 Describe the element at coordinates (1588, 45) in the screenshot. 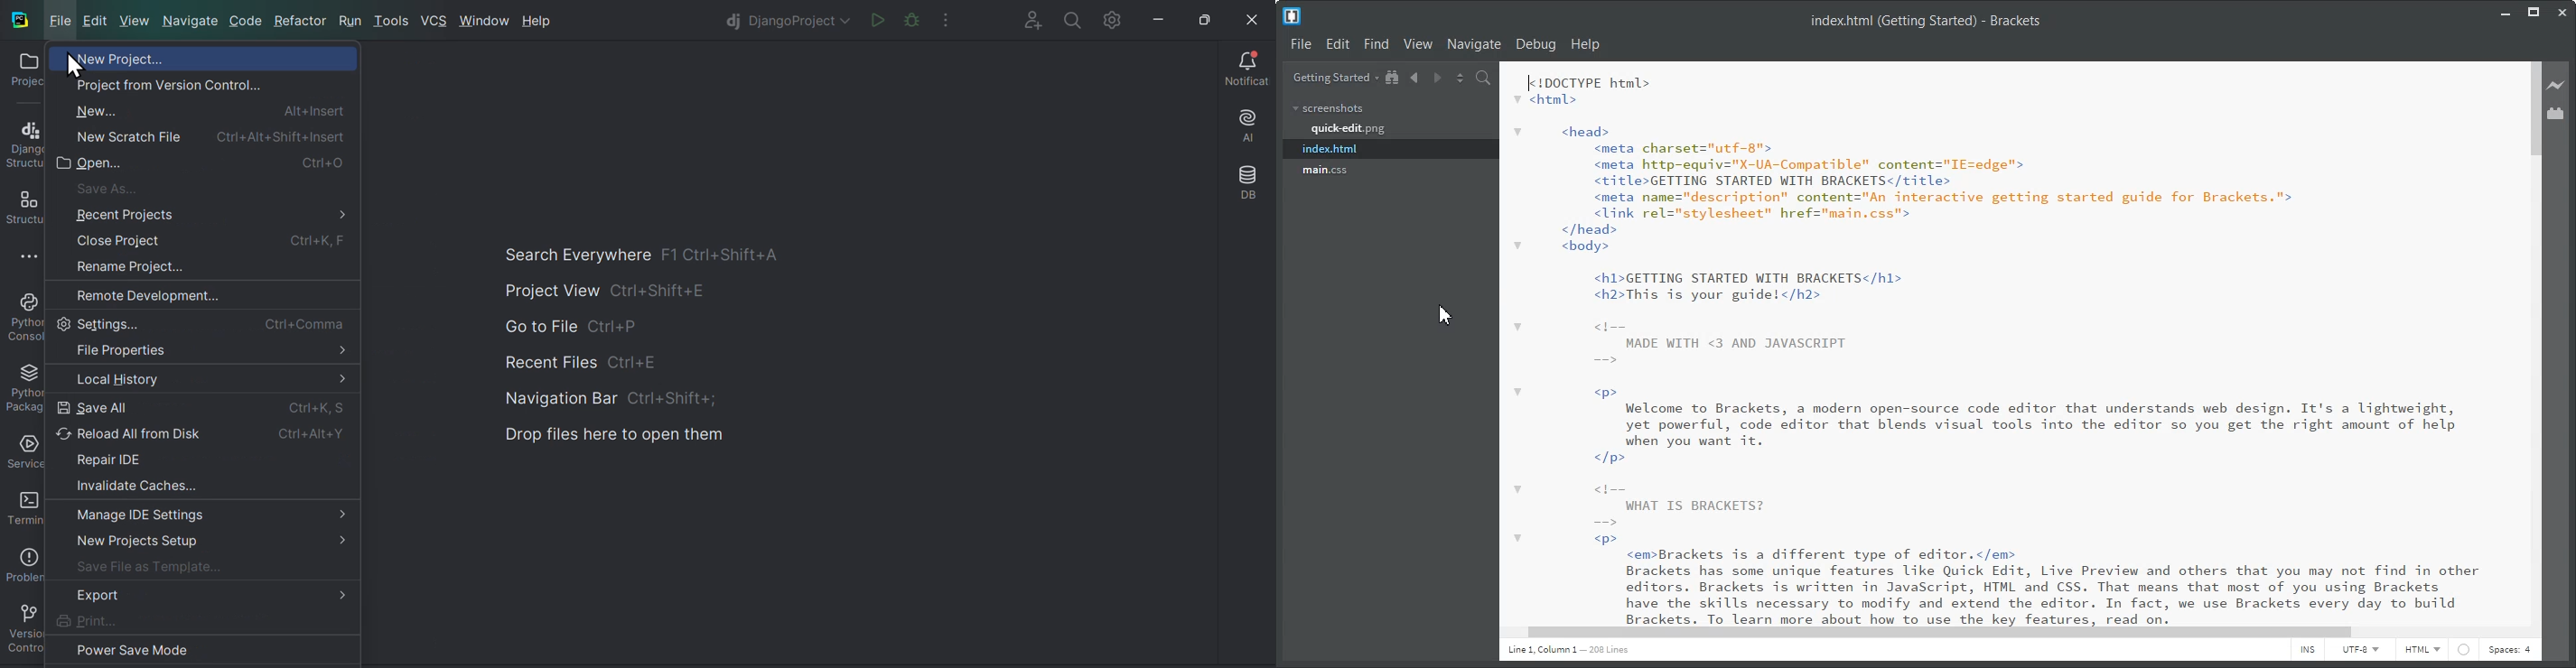

I see `Help` at that location.